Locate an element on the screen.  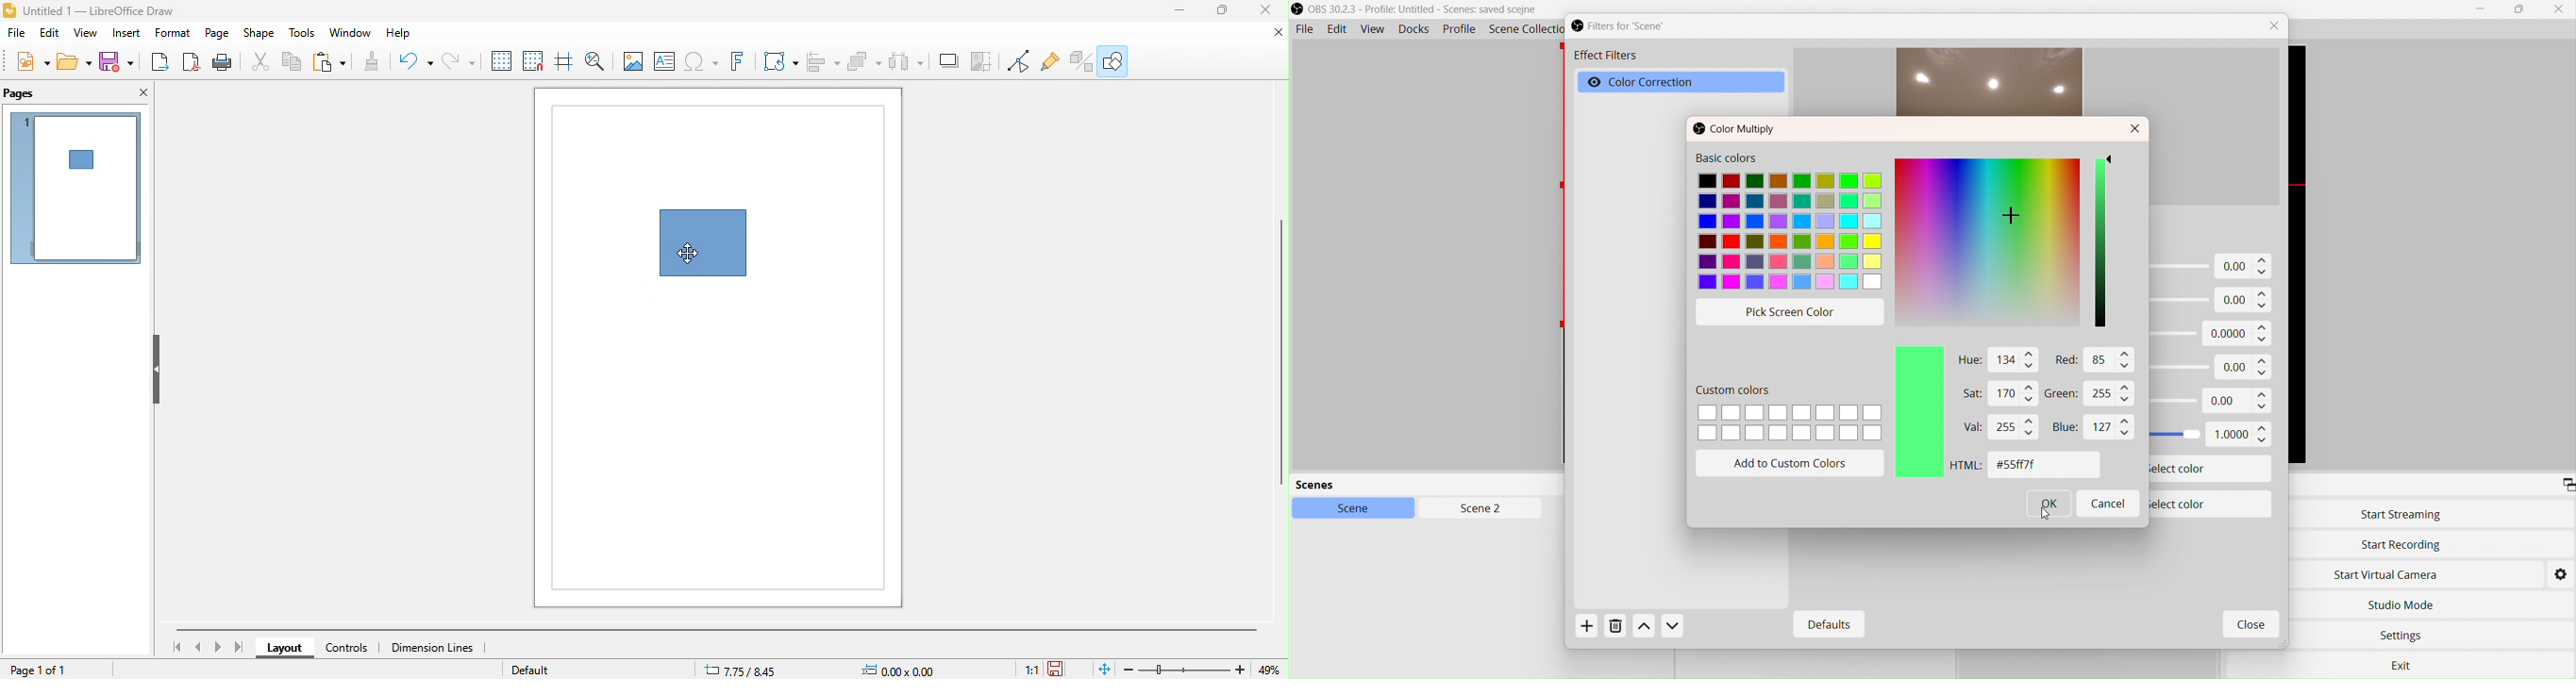
page 1 of 1 is located at coordinates (46, 670).